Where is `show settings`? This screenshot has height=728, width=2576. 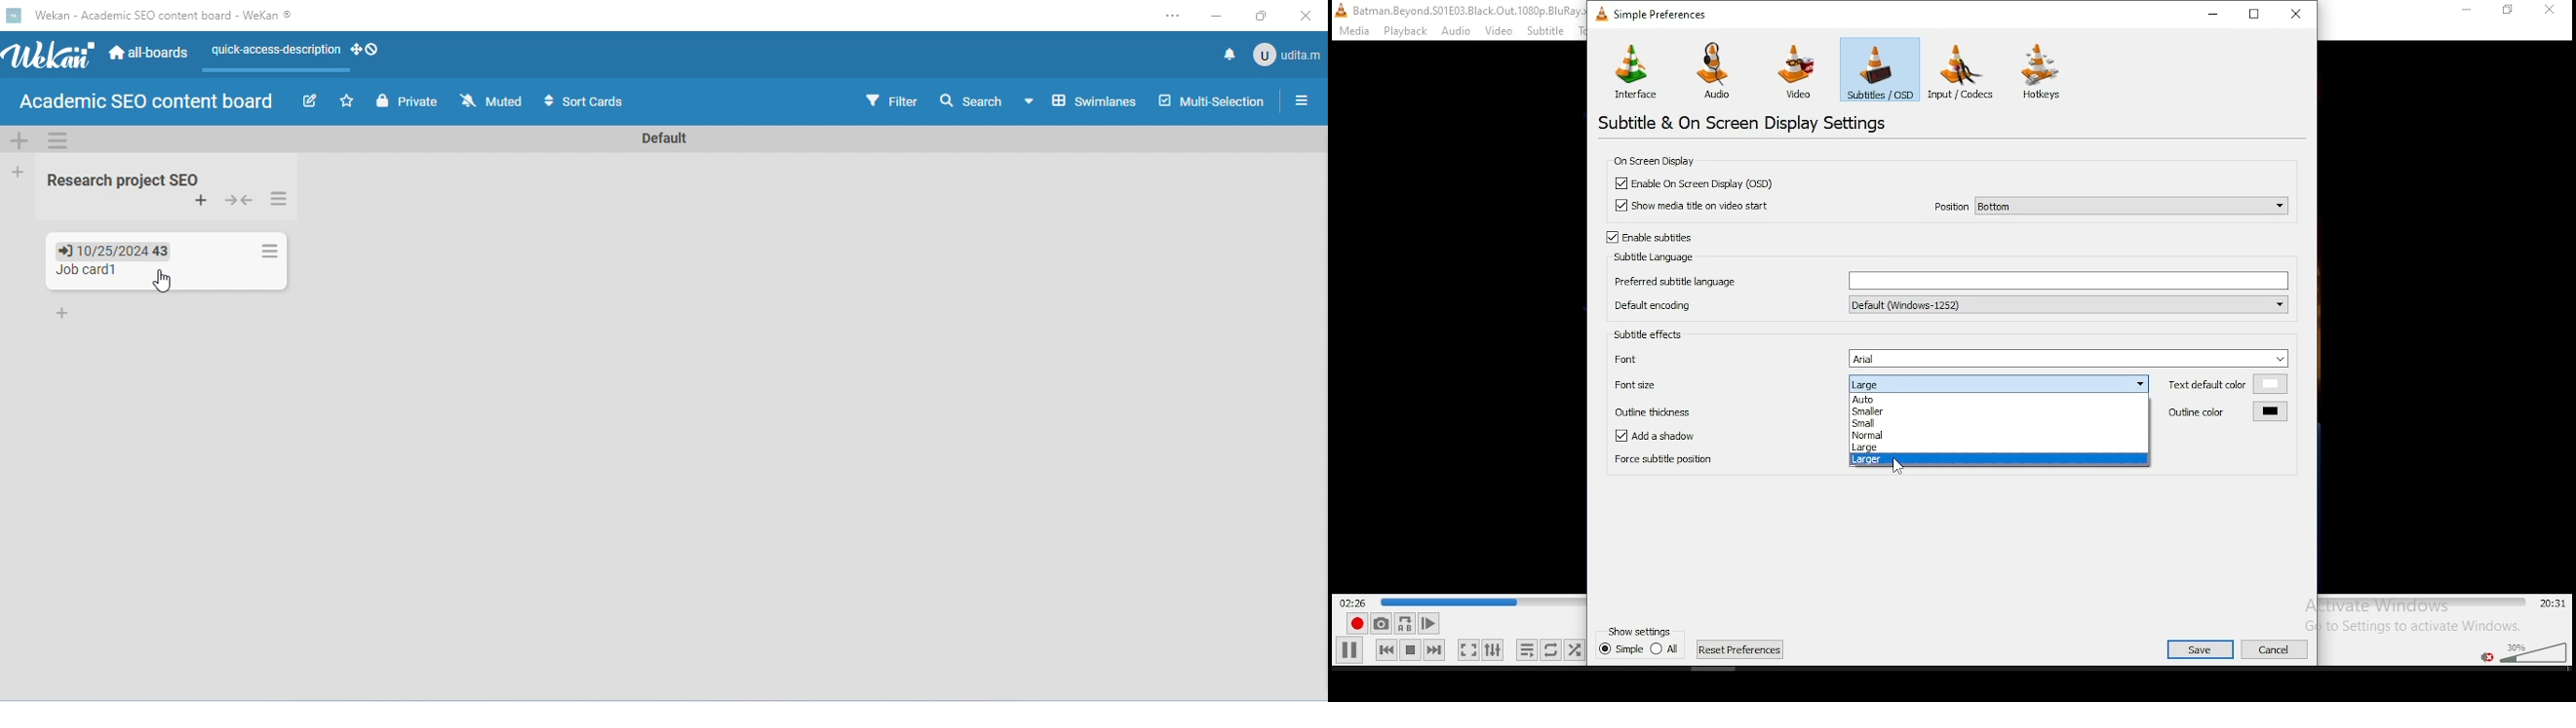 show settings is located at coordinates (1642, 631).